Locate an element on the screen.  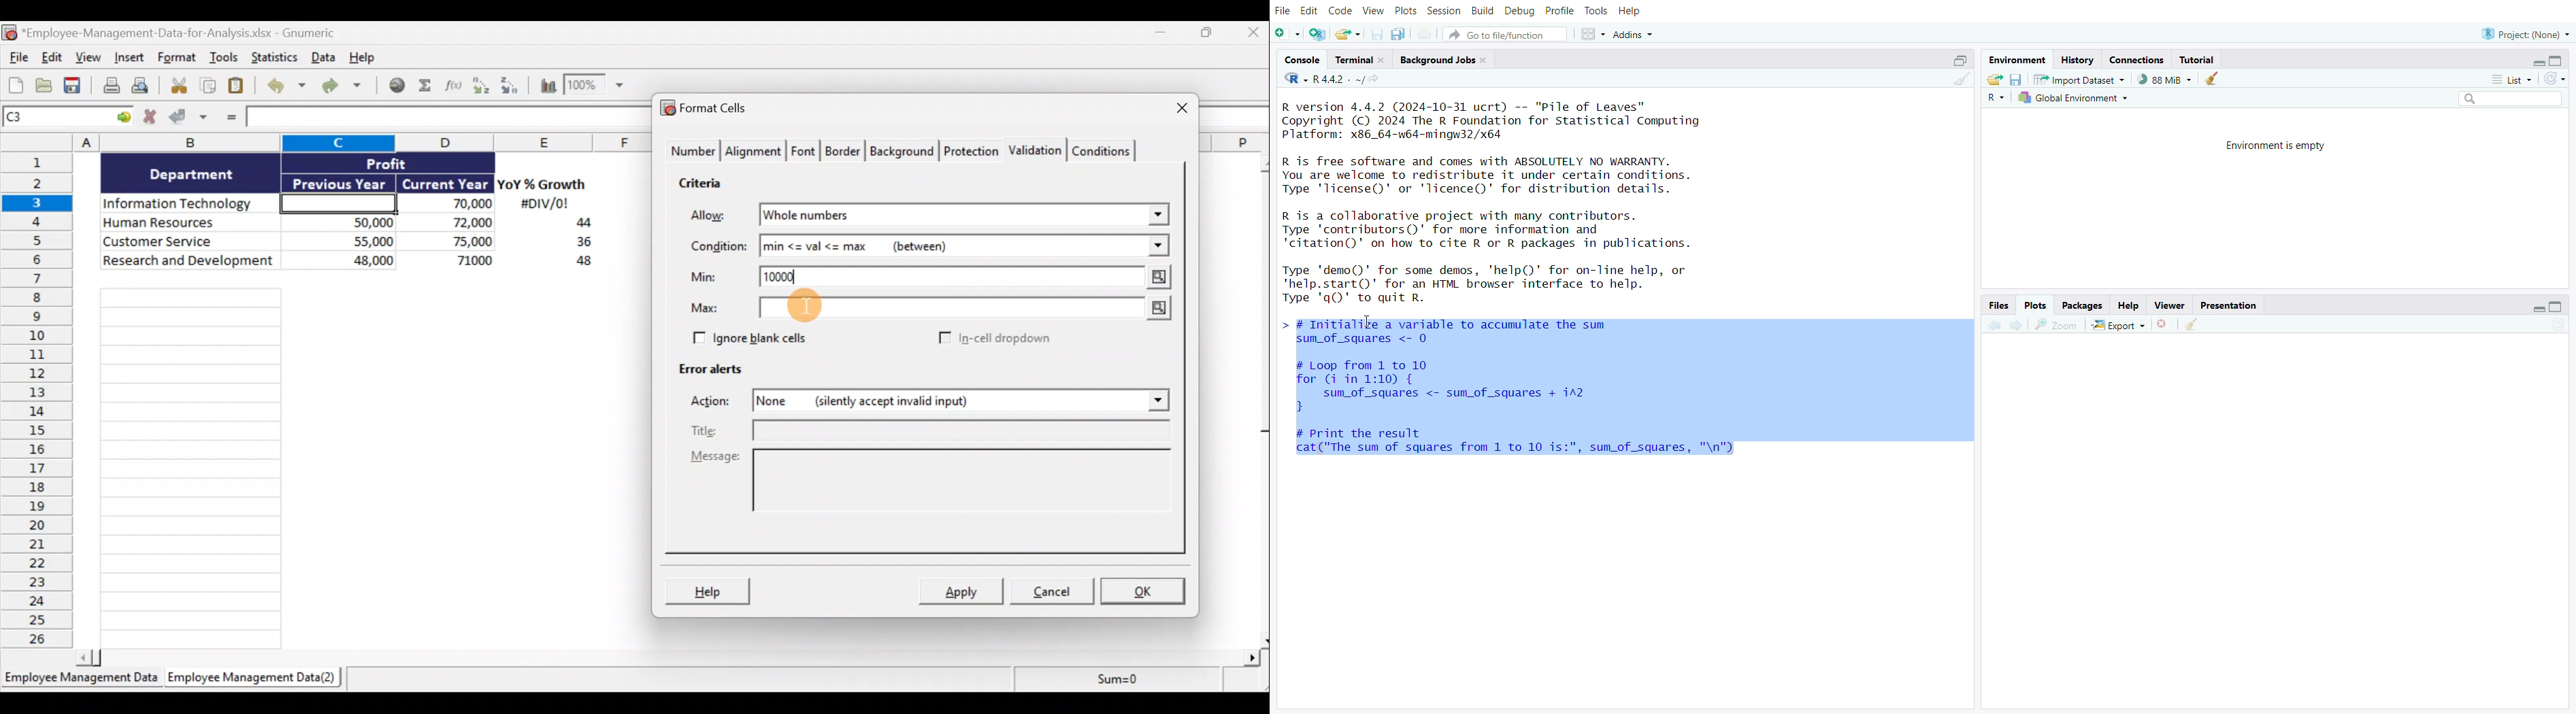
Close is located at coordinates (1170, 109).